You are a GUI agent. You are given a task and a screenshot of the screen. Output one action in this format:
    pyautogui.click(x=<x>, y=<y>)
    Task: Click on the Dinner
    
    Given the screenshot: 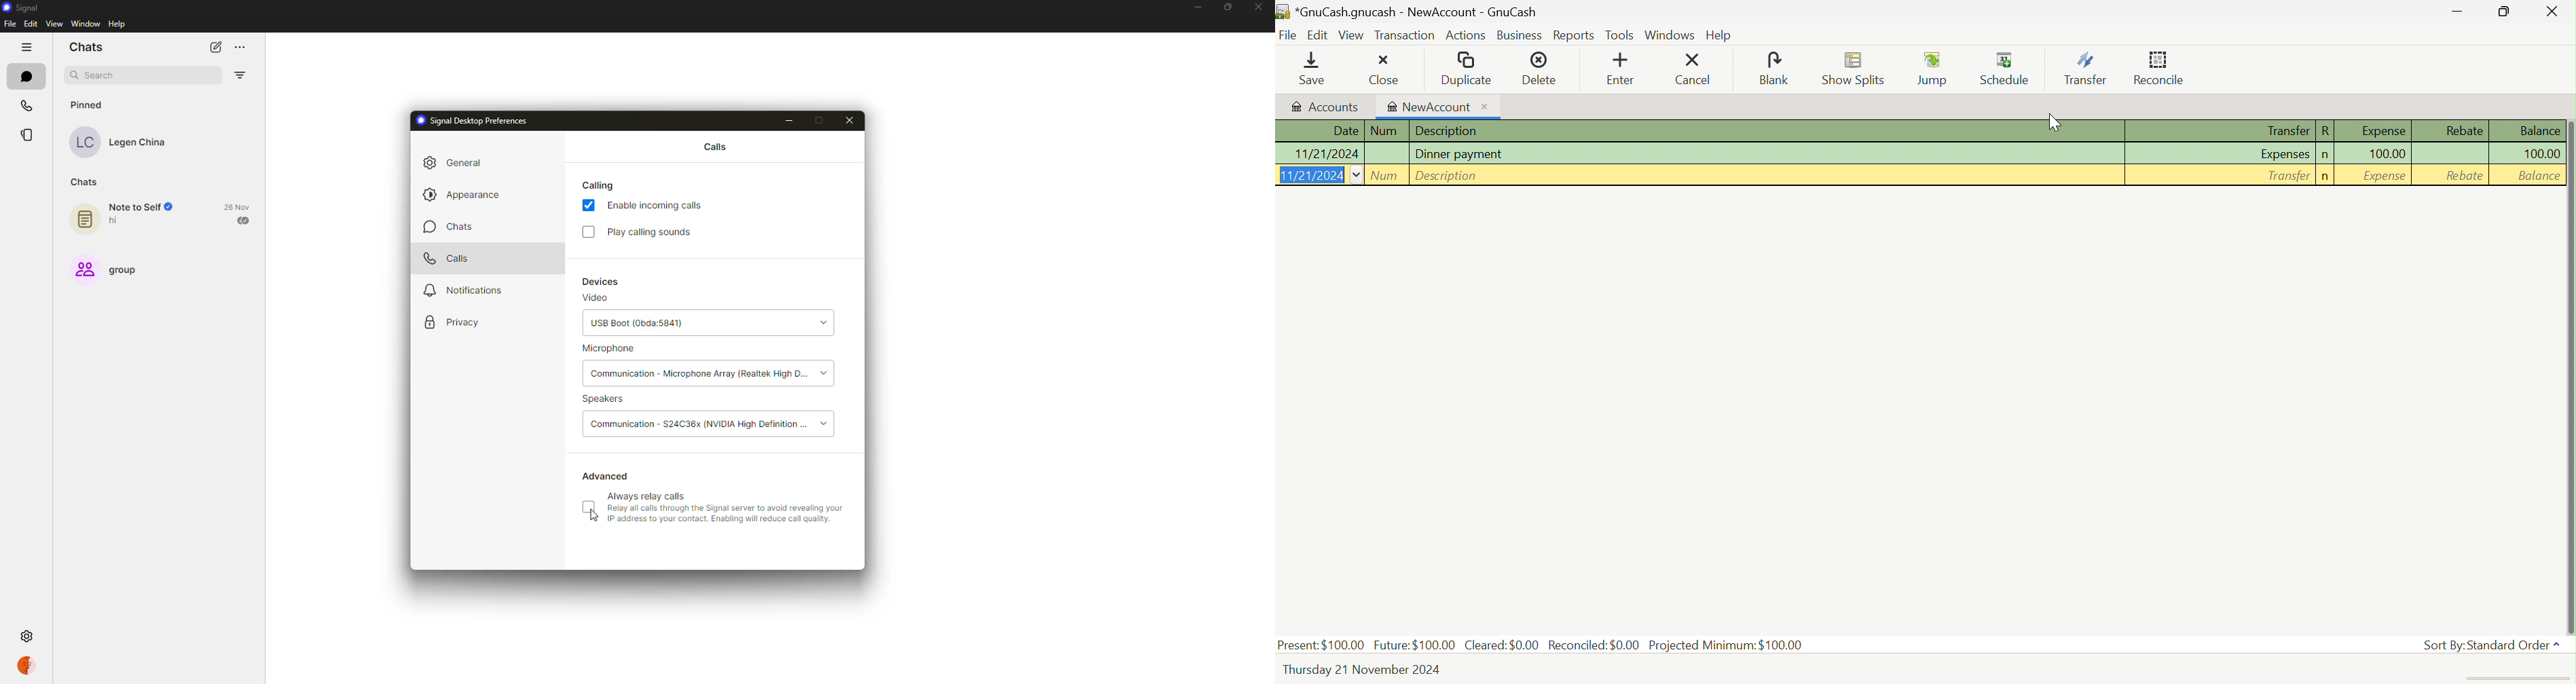 What is the action you would take?
    pyautogui.click(x=1464, y=154)
    